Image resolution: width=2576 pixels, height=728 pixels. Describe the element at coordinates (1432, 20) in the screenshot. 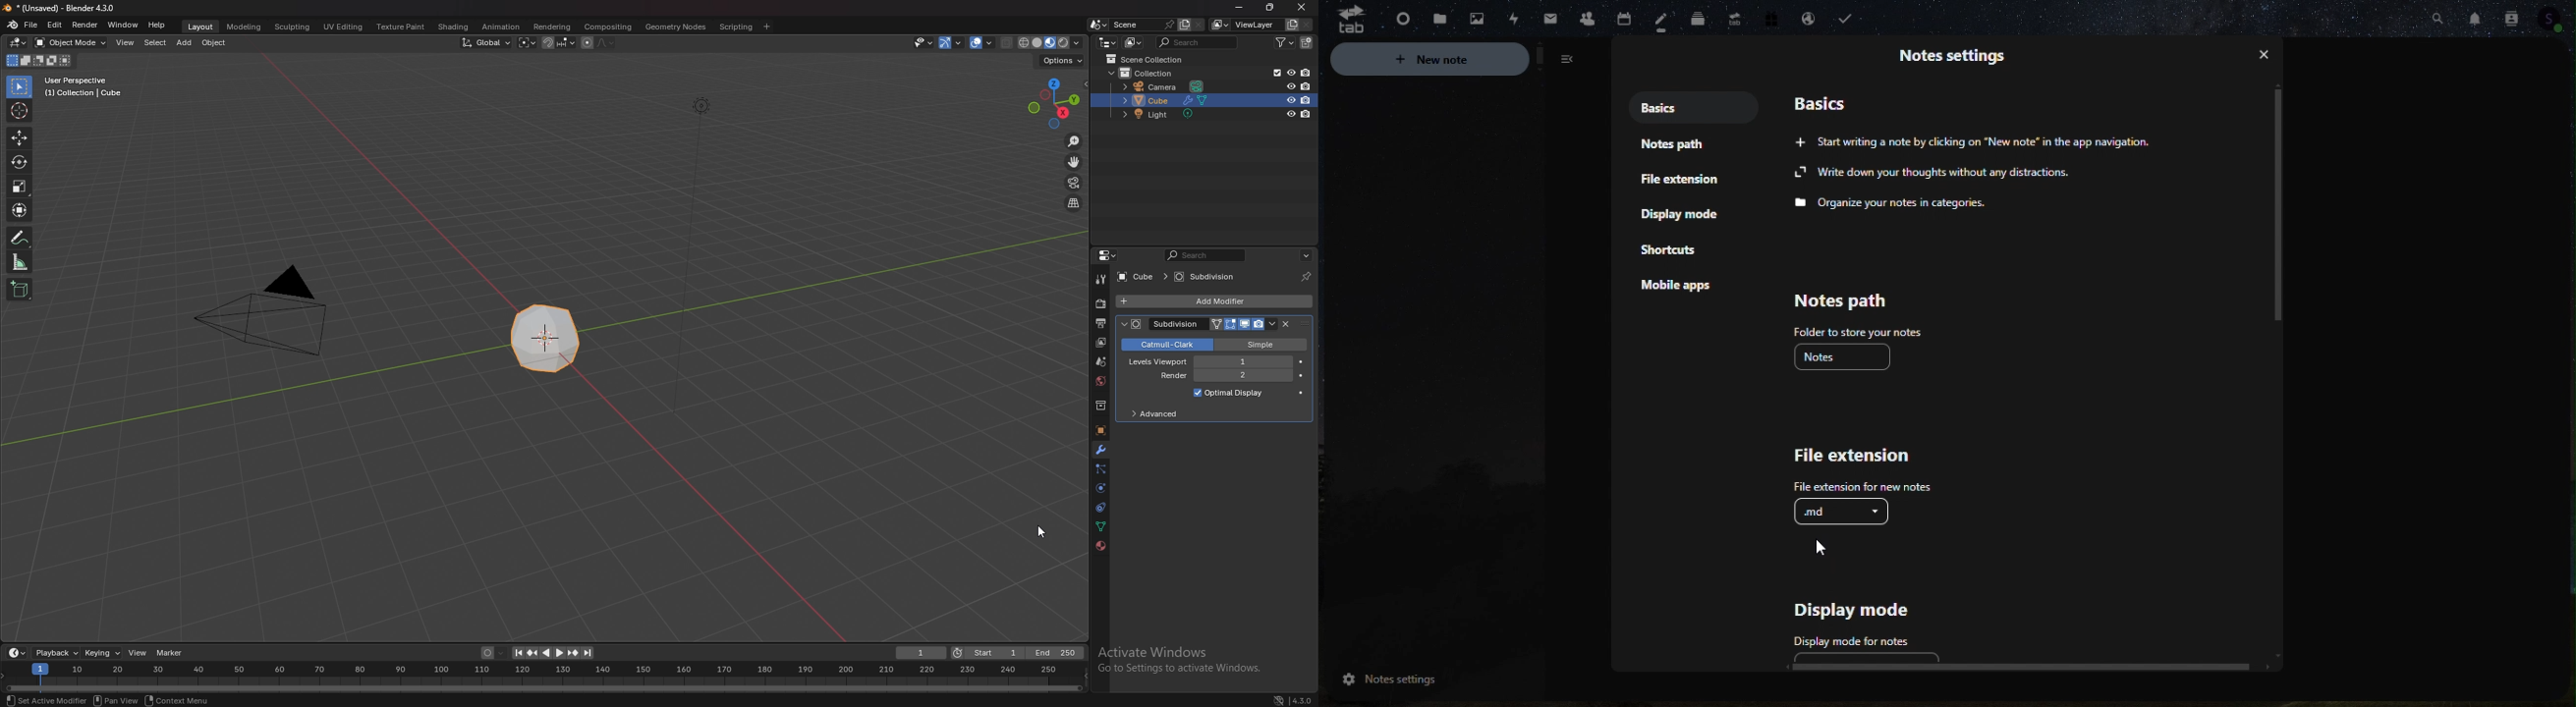

I see `File` at that location.